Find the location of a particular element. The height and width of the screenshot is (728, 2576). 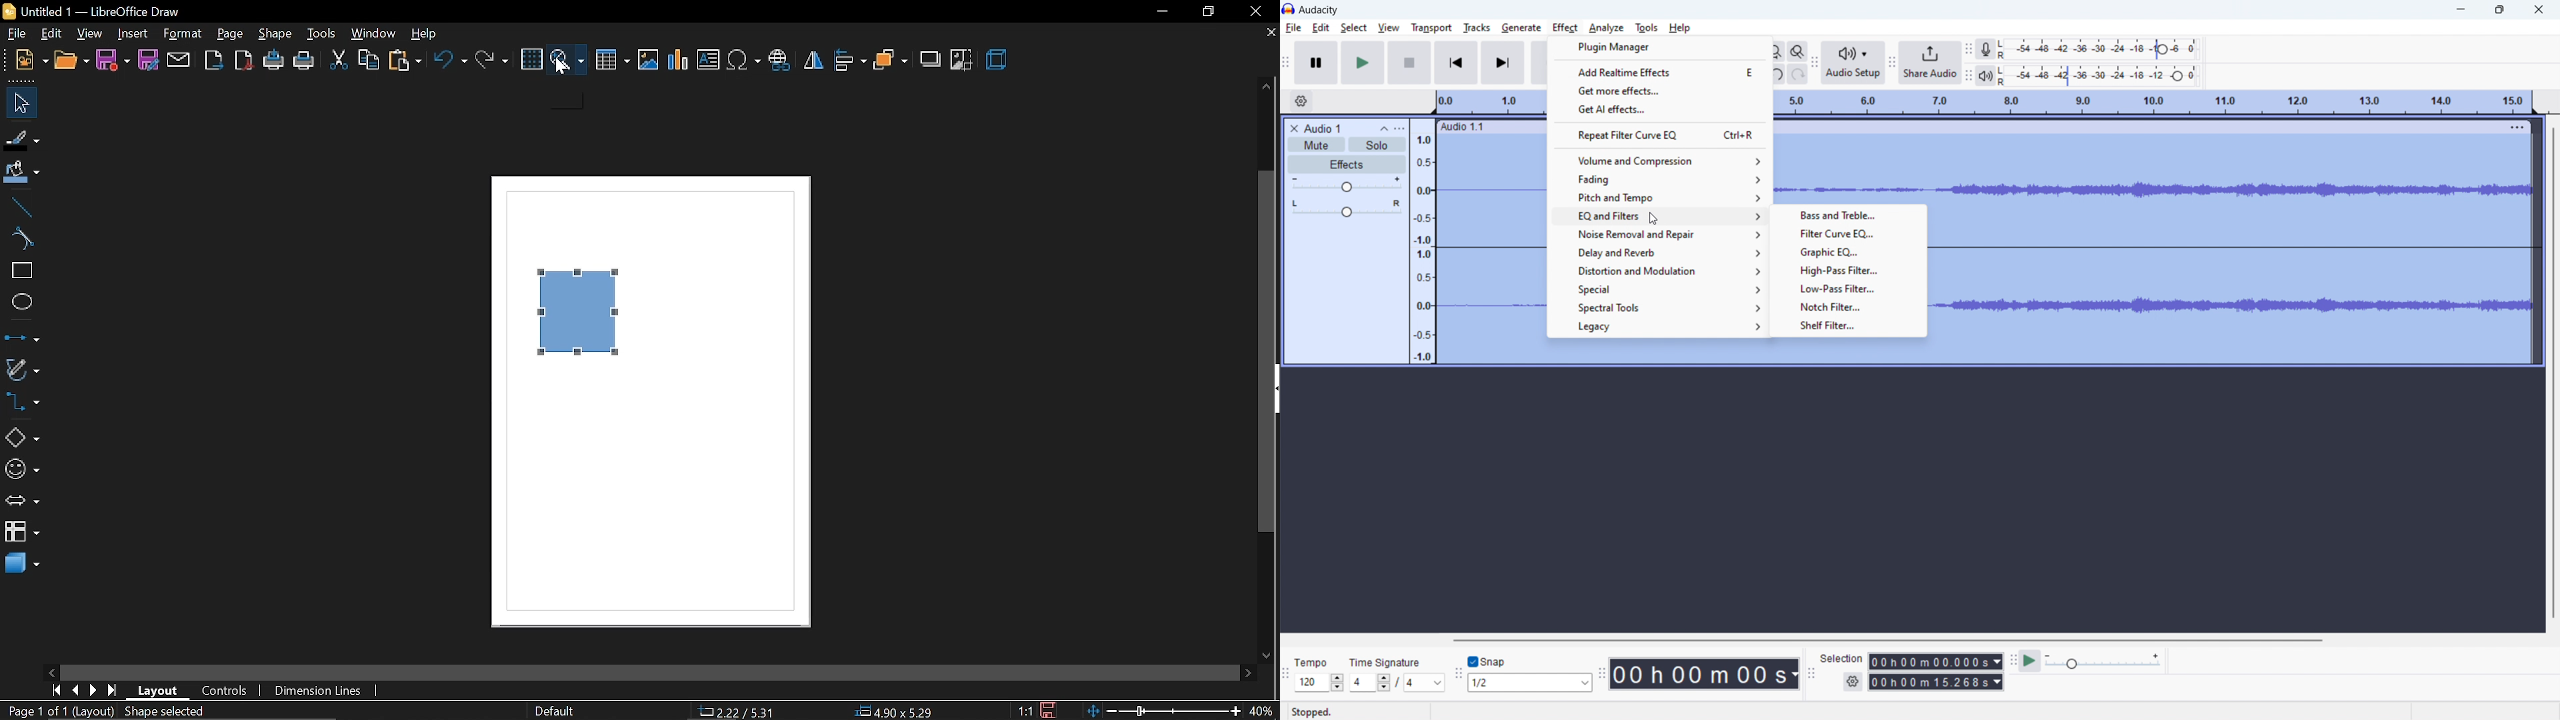

layout is located at coordinates (159, 692).